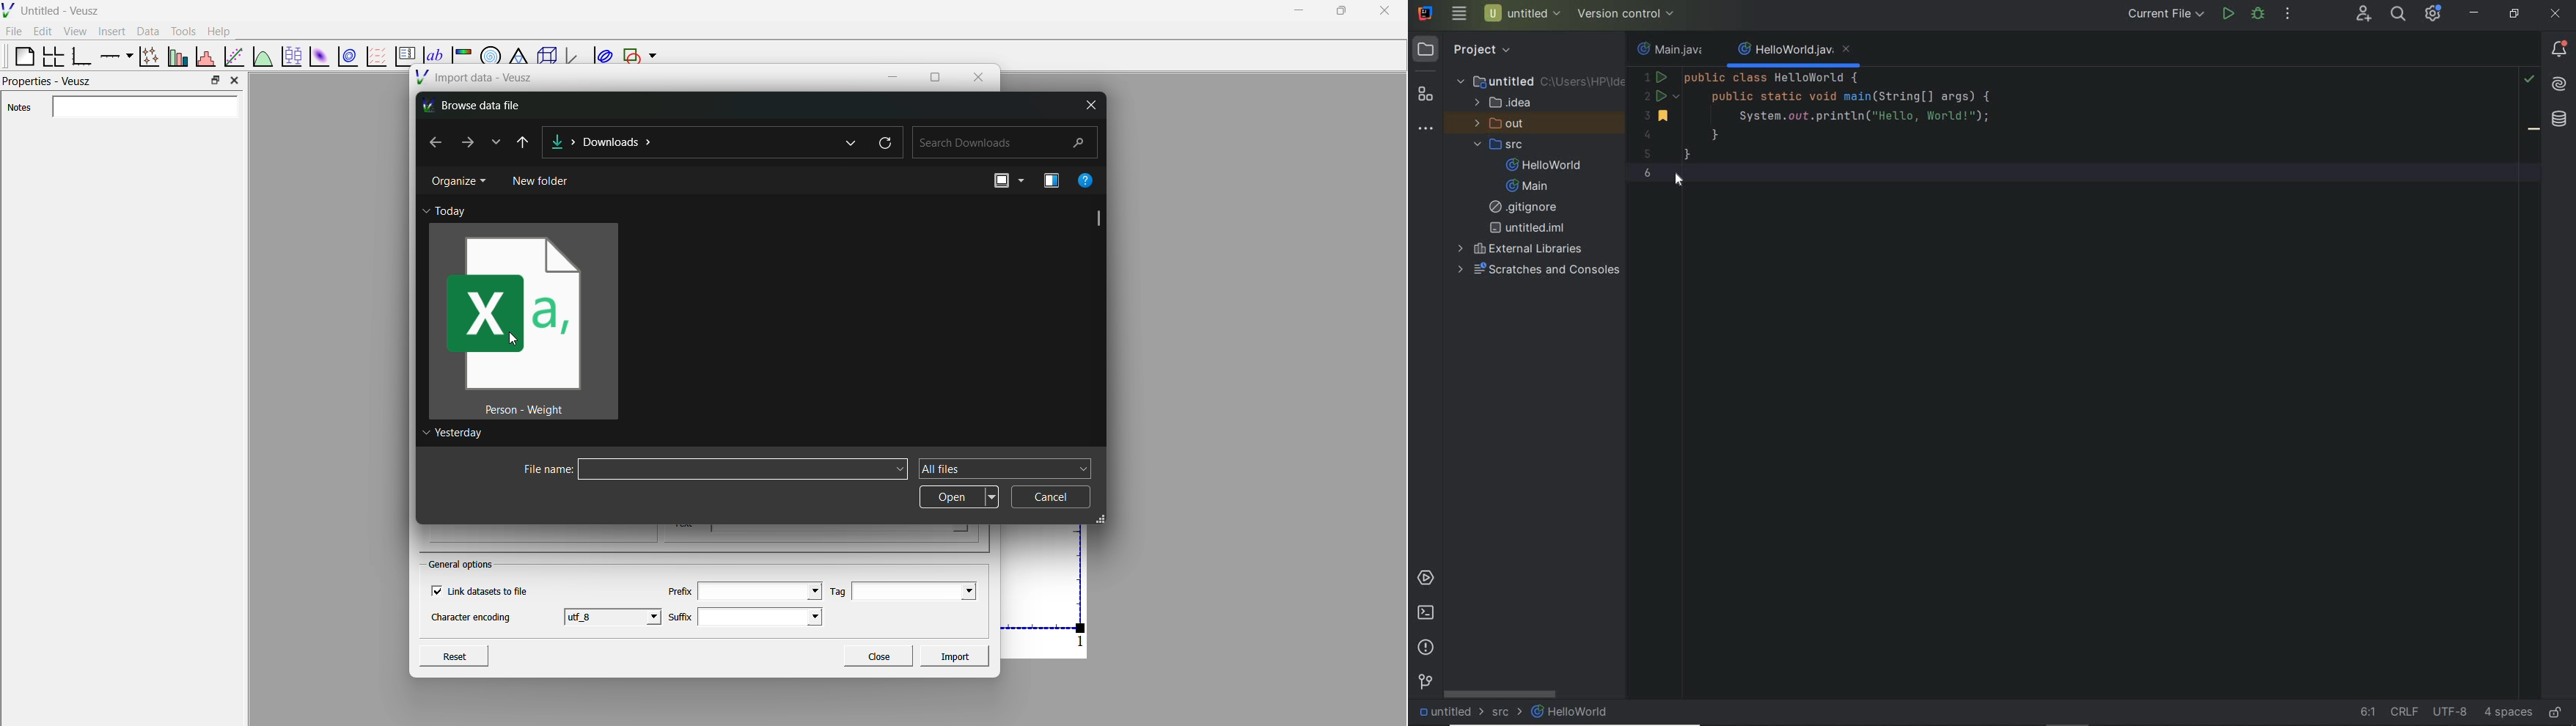  Describe the element at coordinates (1091, 103) in the screenshot. I see `close` at that location.